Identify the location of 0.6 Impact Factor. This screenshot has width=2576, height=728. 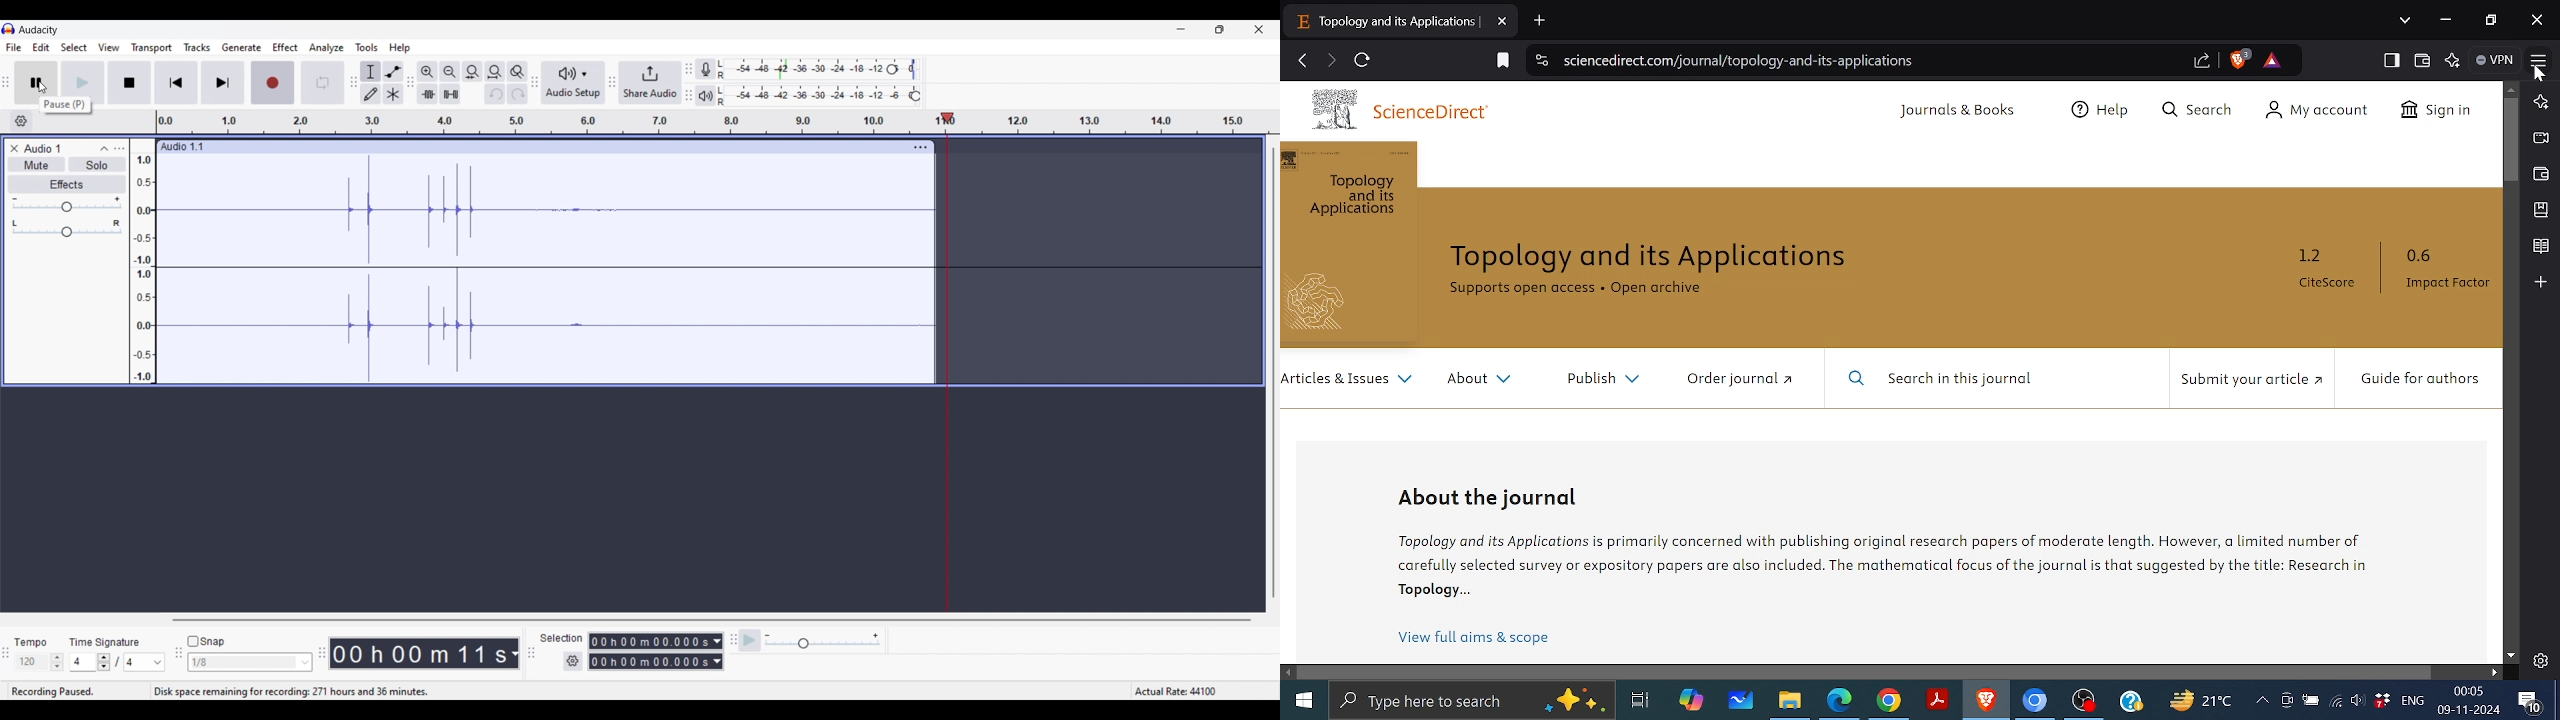
(2452, 274).